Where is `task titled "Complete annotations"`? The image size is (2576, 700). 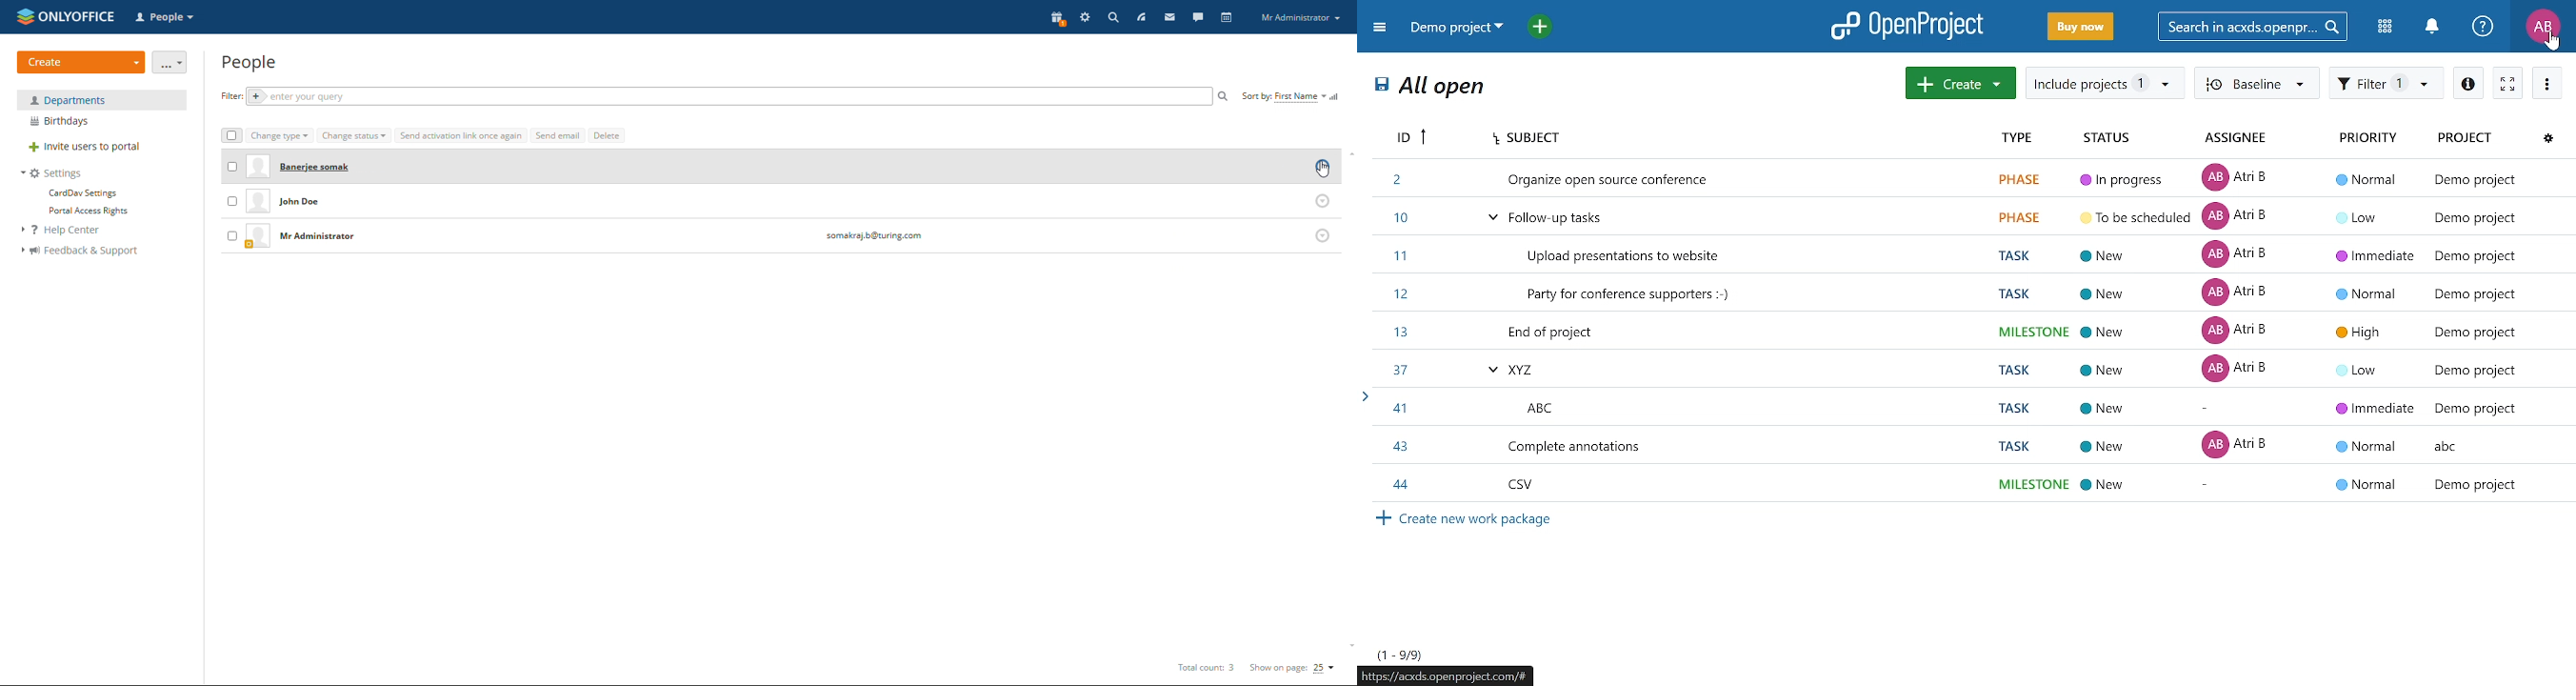
task titled "Complete annotations" is located at coordinates (1967, 445).